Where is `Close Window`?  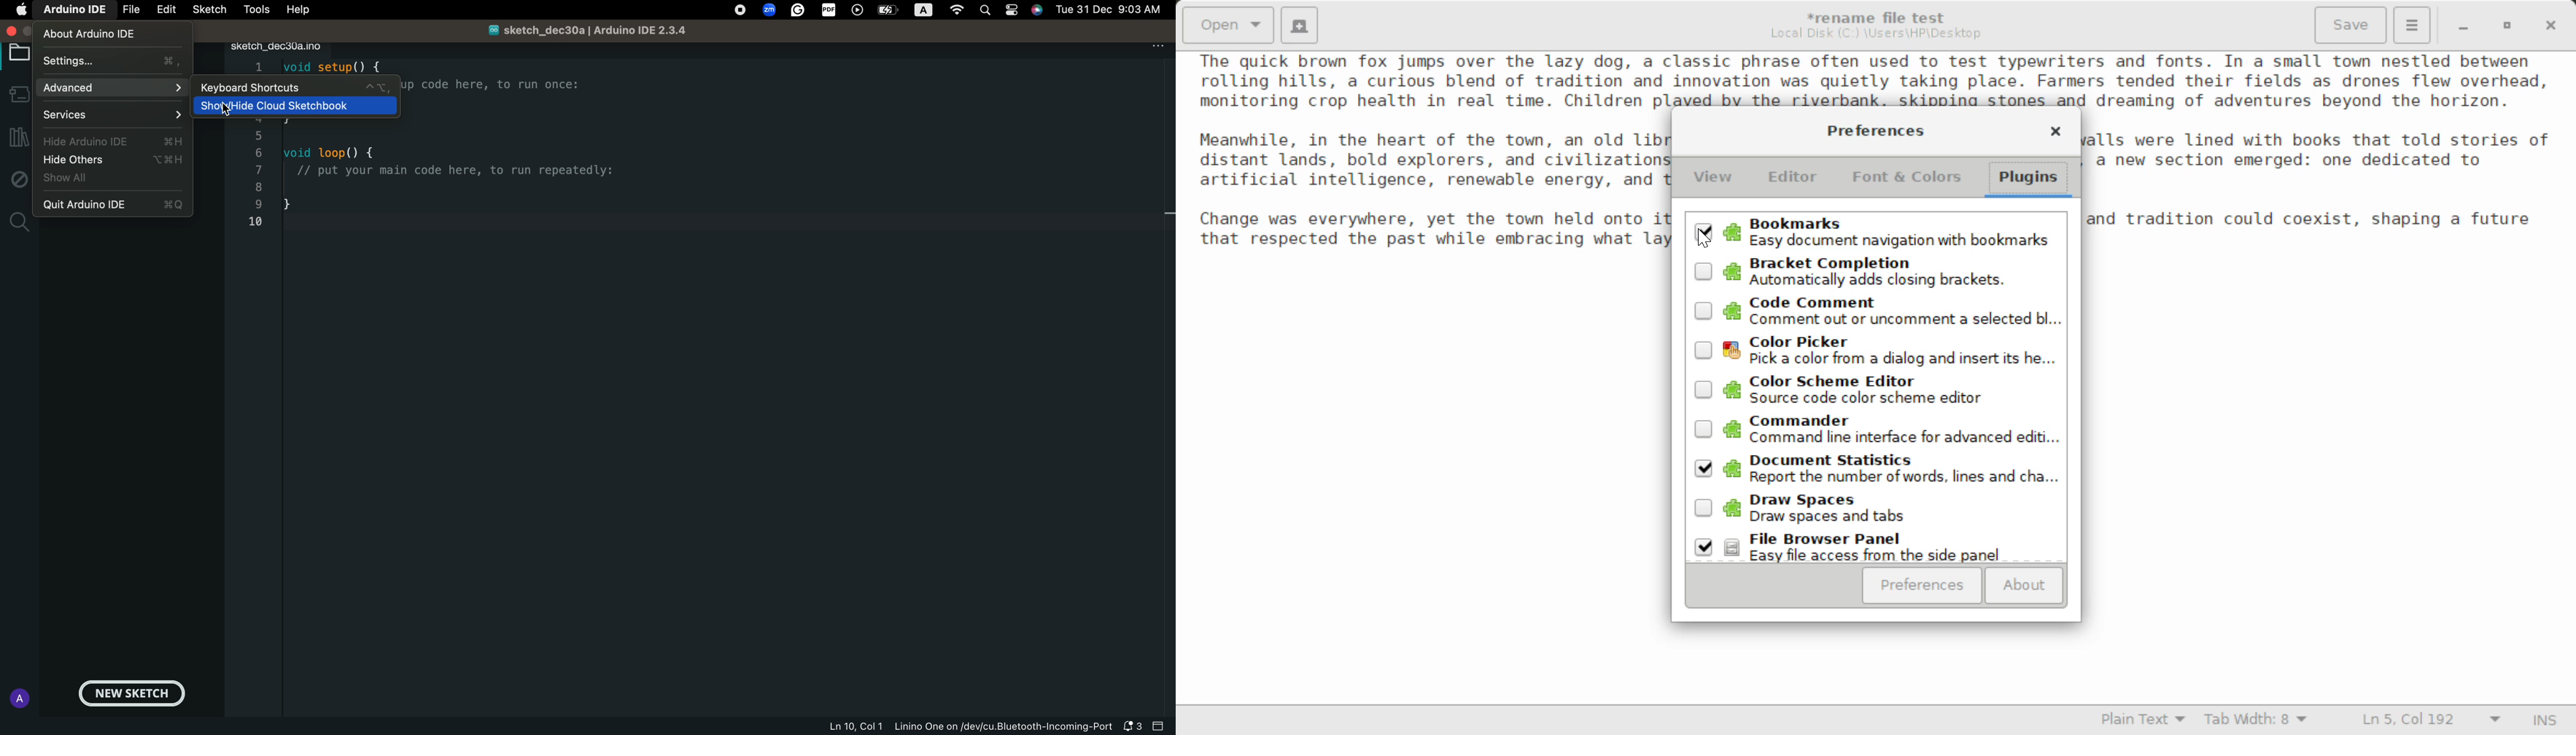 Close Window is located at coordinates (2055, 133).